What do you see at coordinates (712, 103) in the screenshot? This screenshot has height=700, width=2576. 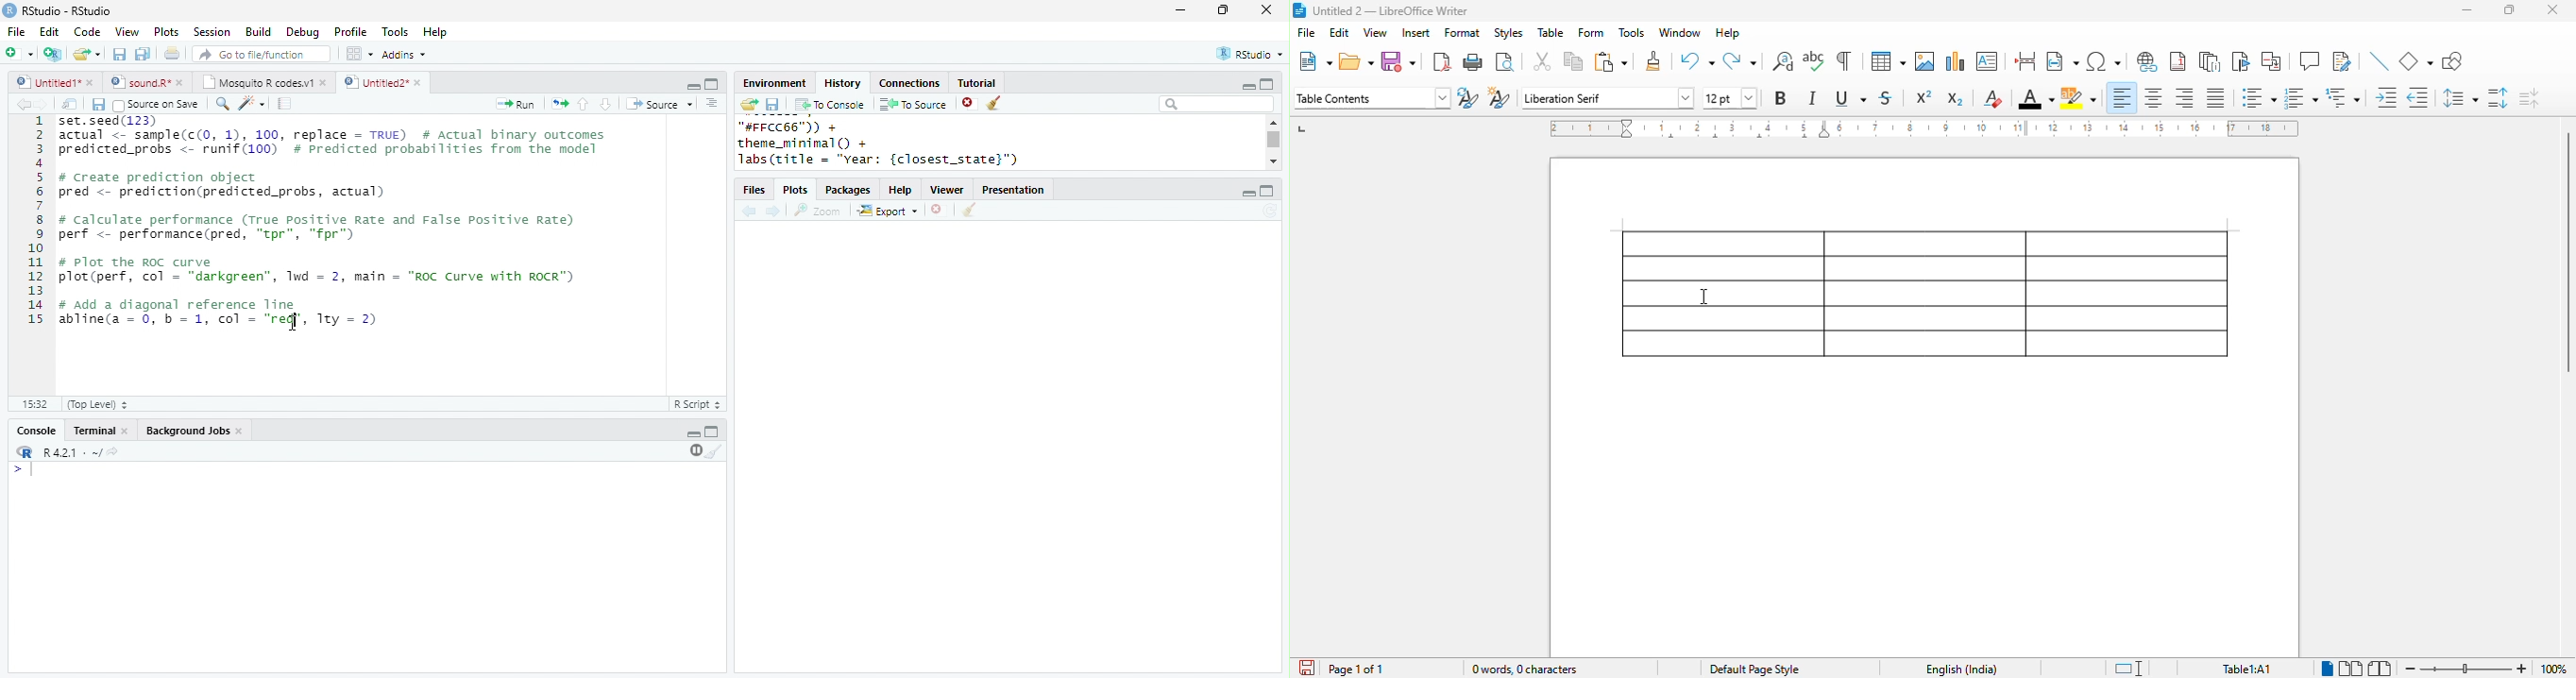 I see `options` at bounding box center [712, 103].